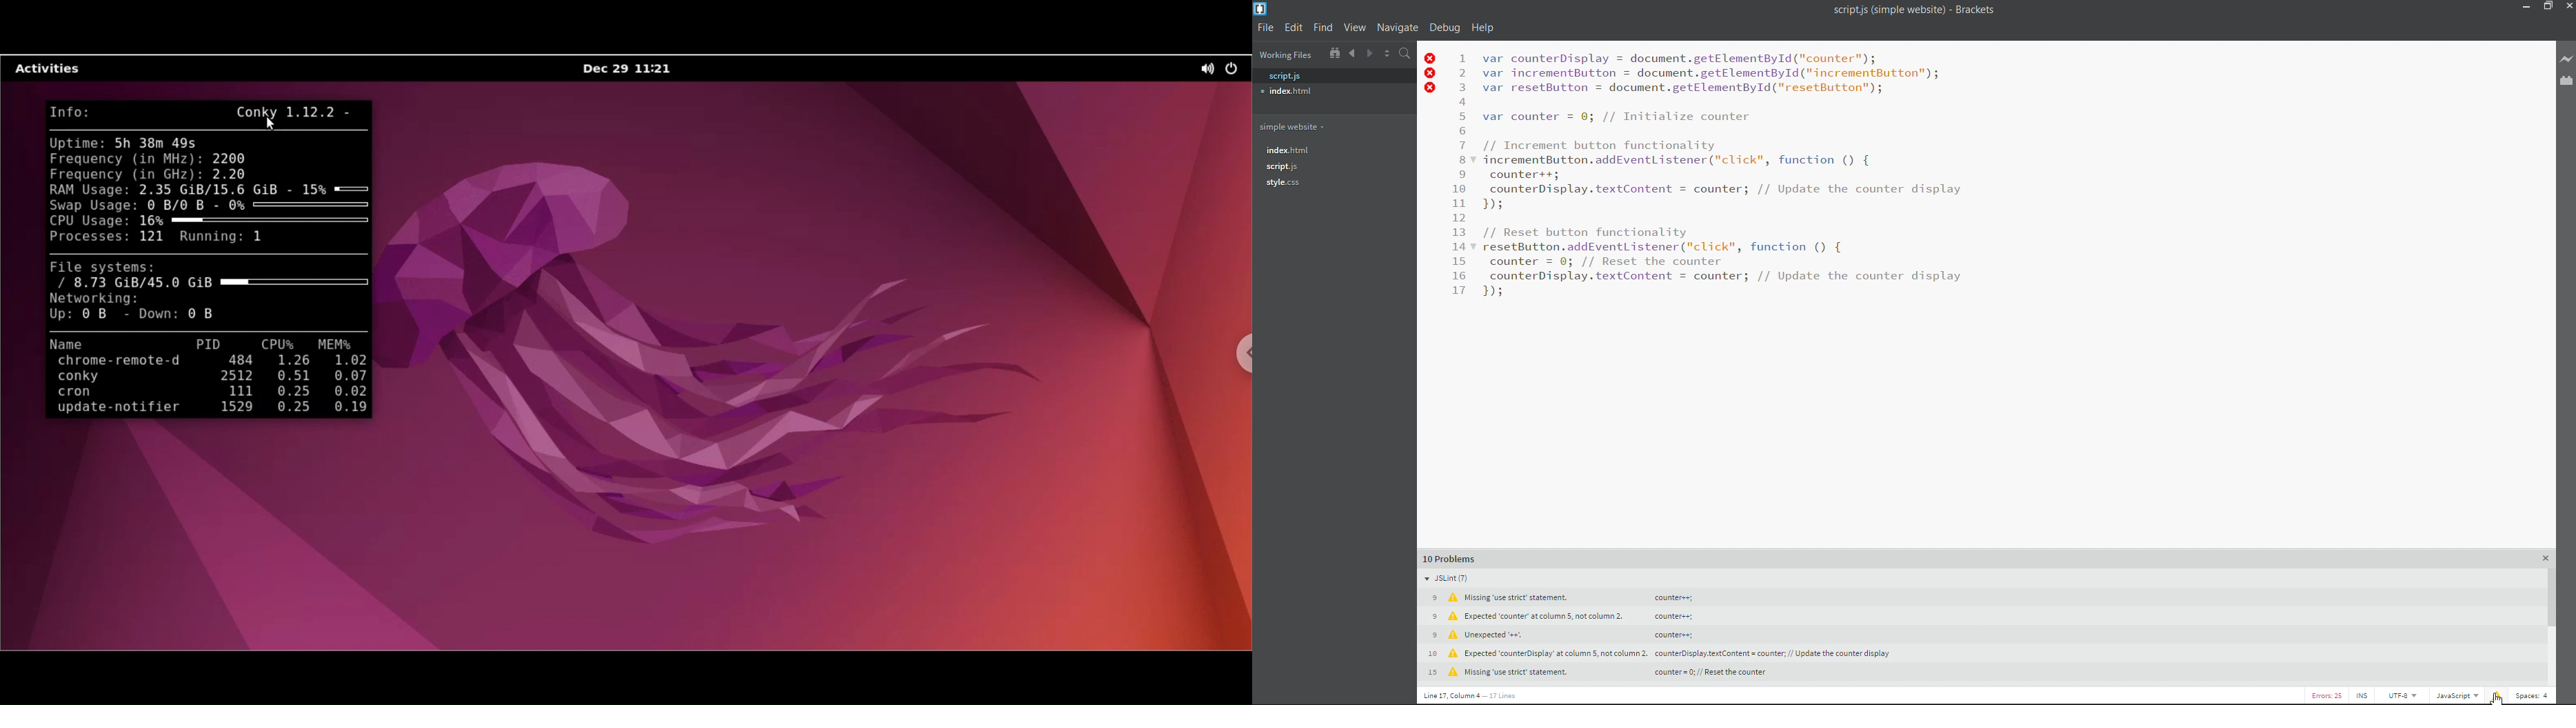 The height and width of the screenshot is (728, 2576). Describe the element at coordinates (1357, 26) in the screenshot. I see `view` at that location.